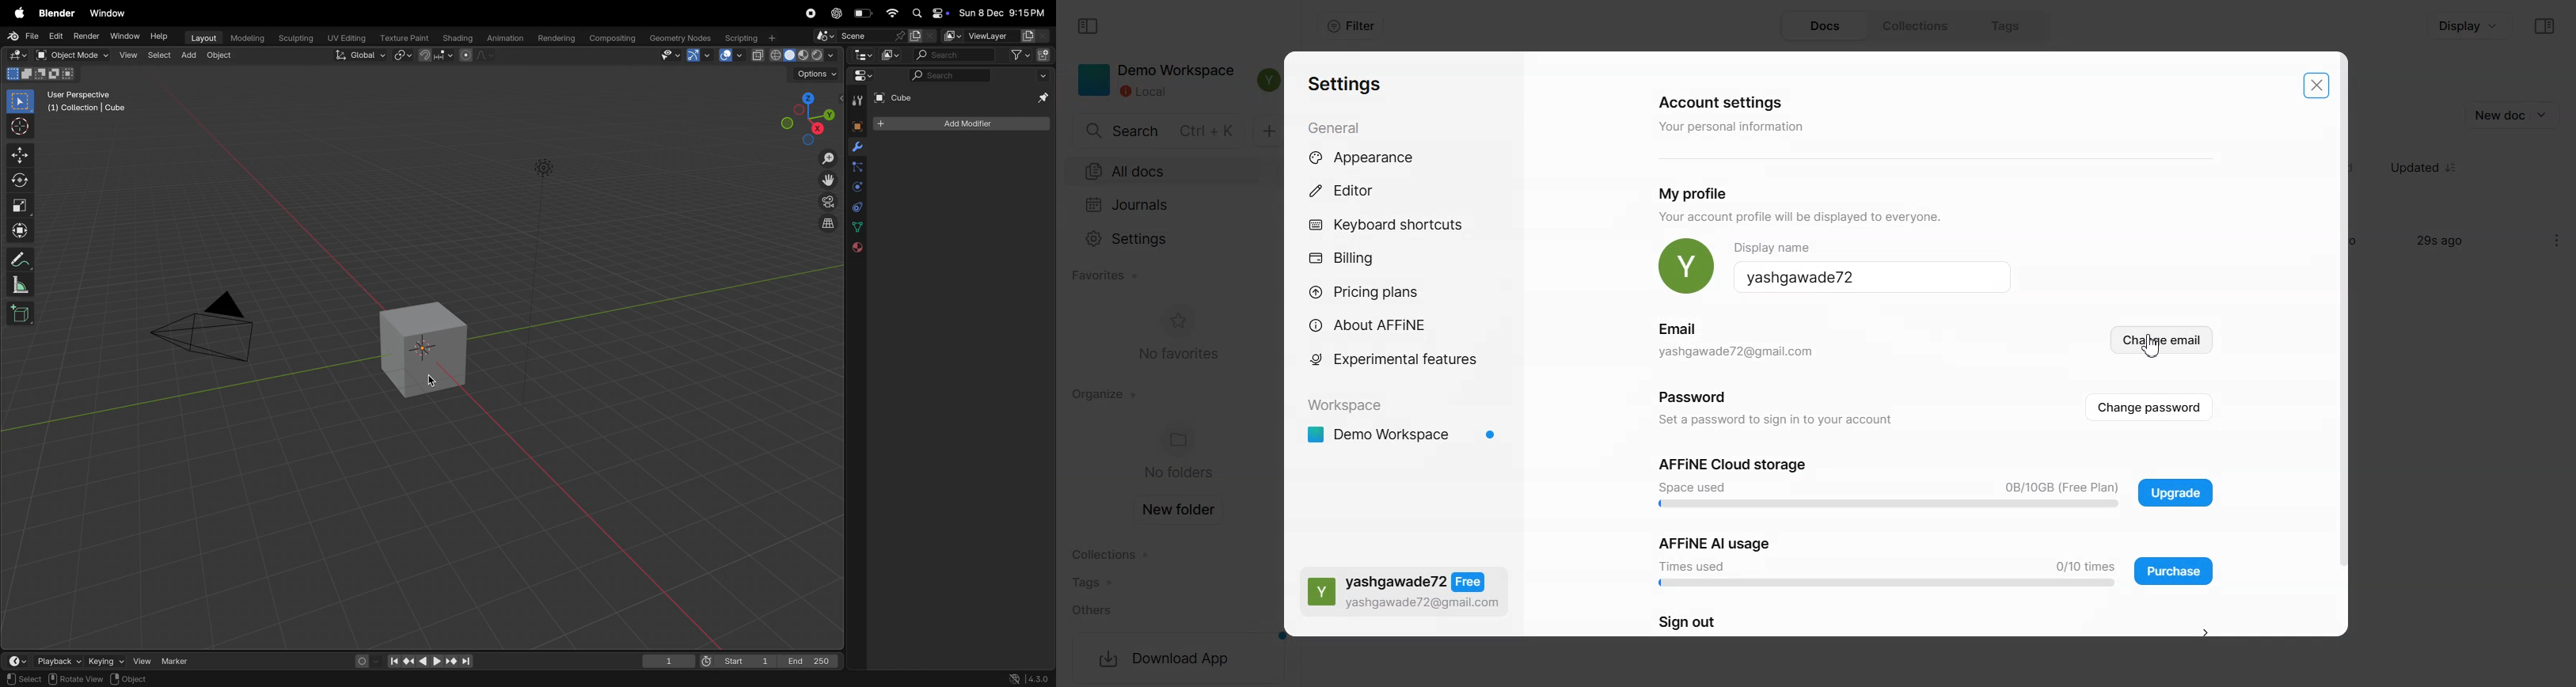 Image resolution: width=2576 pixels, height=700 pixels. Describe the element at coordinates (837, 13) in the screenshot. I see `chatgpt` at that location.